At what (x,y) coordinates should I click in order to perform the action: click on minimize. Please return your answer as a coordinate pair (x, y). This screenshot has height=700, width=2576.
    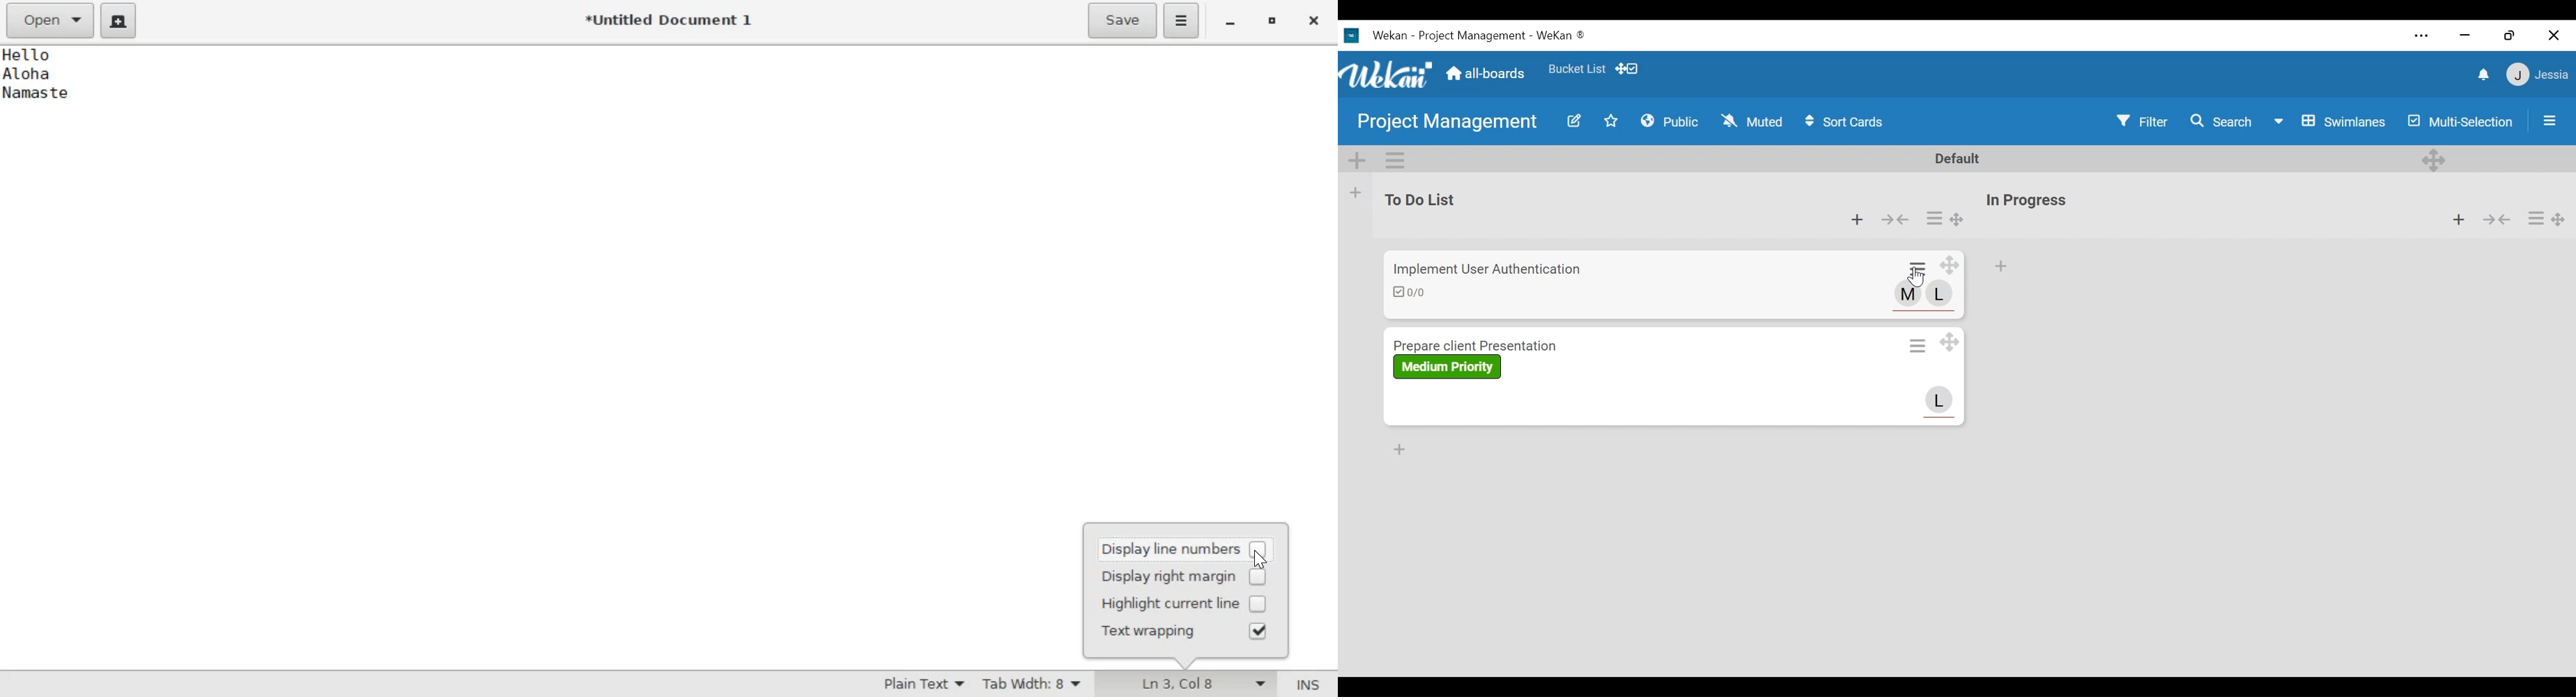
    Looking at the image, I should click on (2464, 35).